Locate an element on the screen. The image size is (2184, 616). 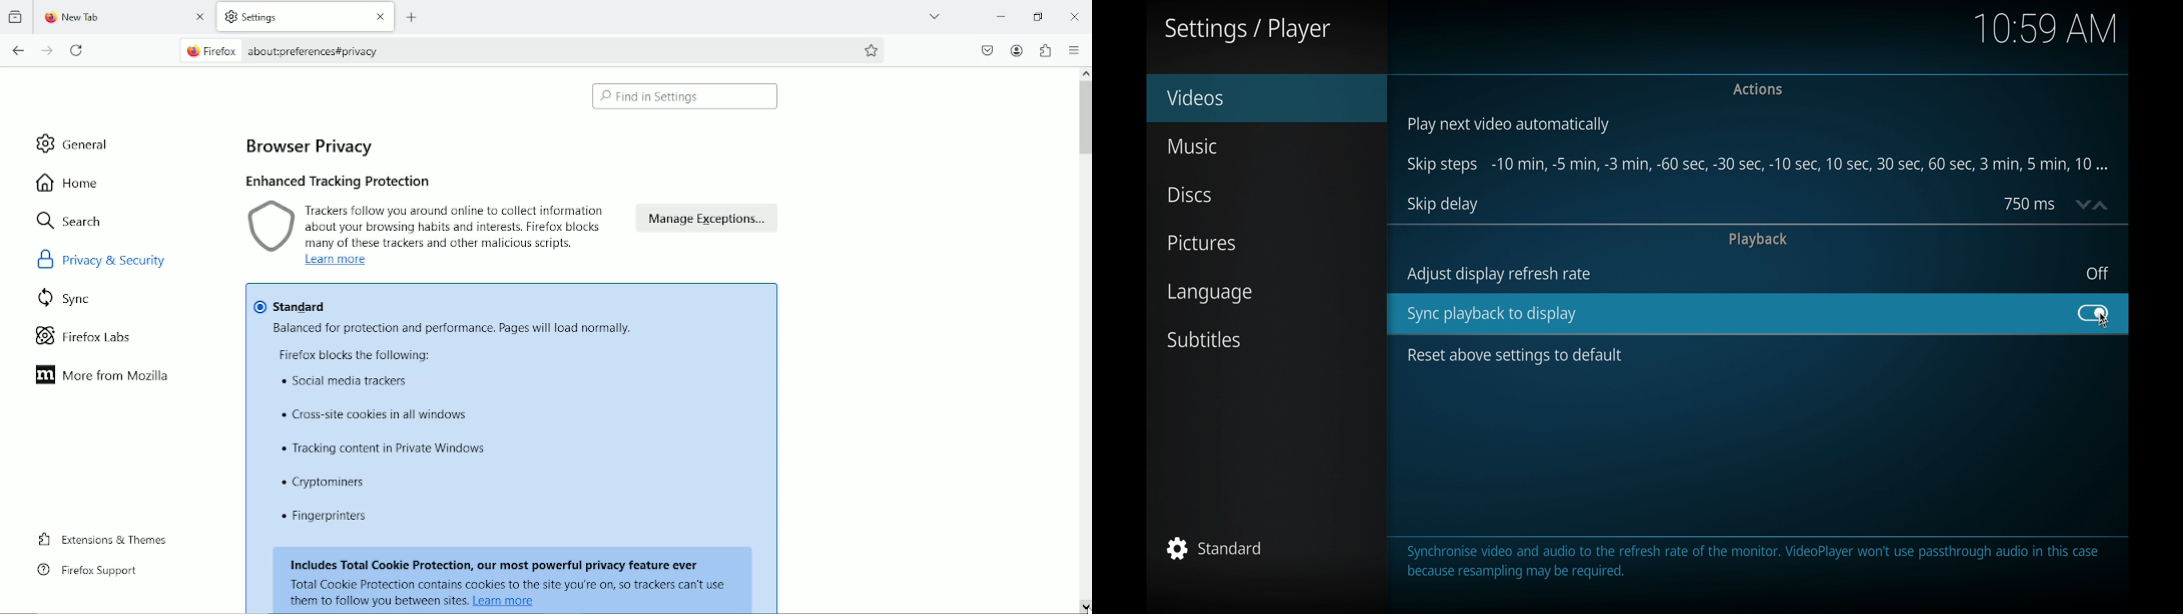
settings/player is located at coordinates (1249, 30).